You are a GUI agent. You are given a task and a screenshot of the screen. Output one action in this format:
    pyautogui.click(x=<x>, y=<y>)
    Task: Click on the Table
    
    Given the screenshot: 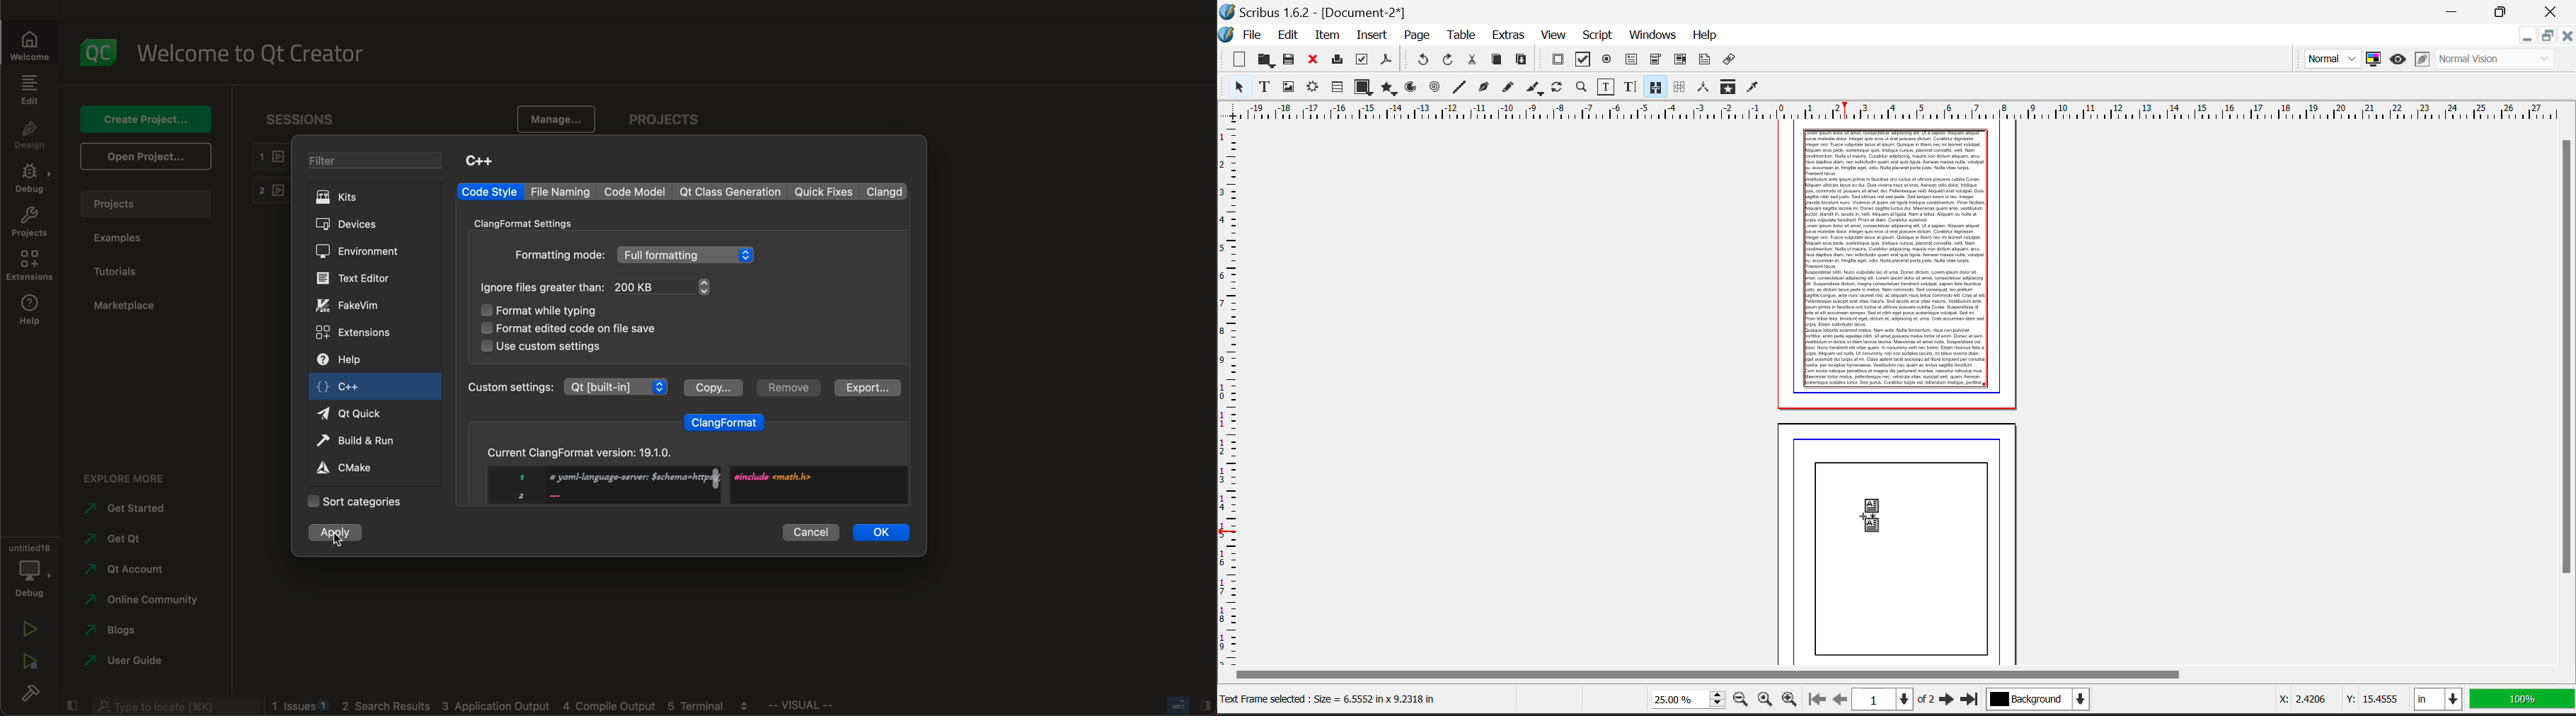 What is the action you would take?
    pyautogui.click(x=1462, y=37)
    